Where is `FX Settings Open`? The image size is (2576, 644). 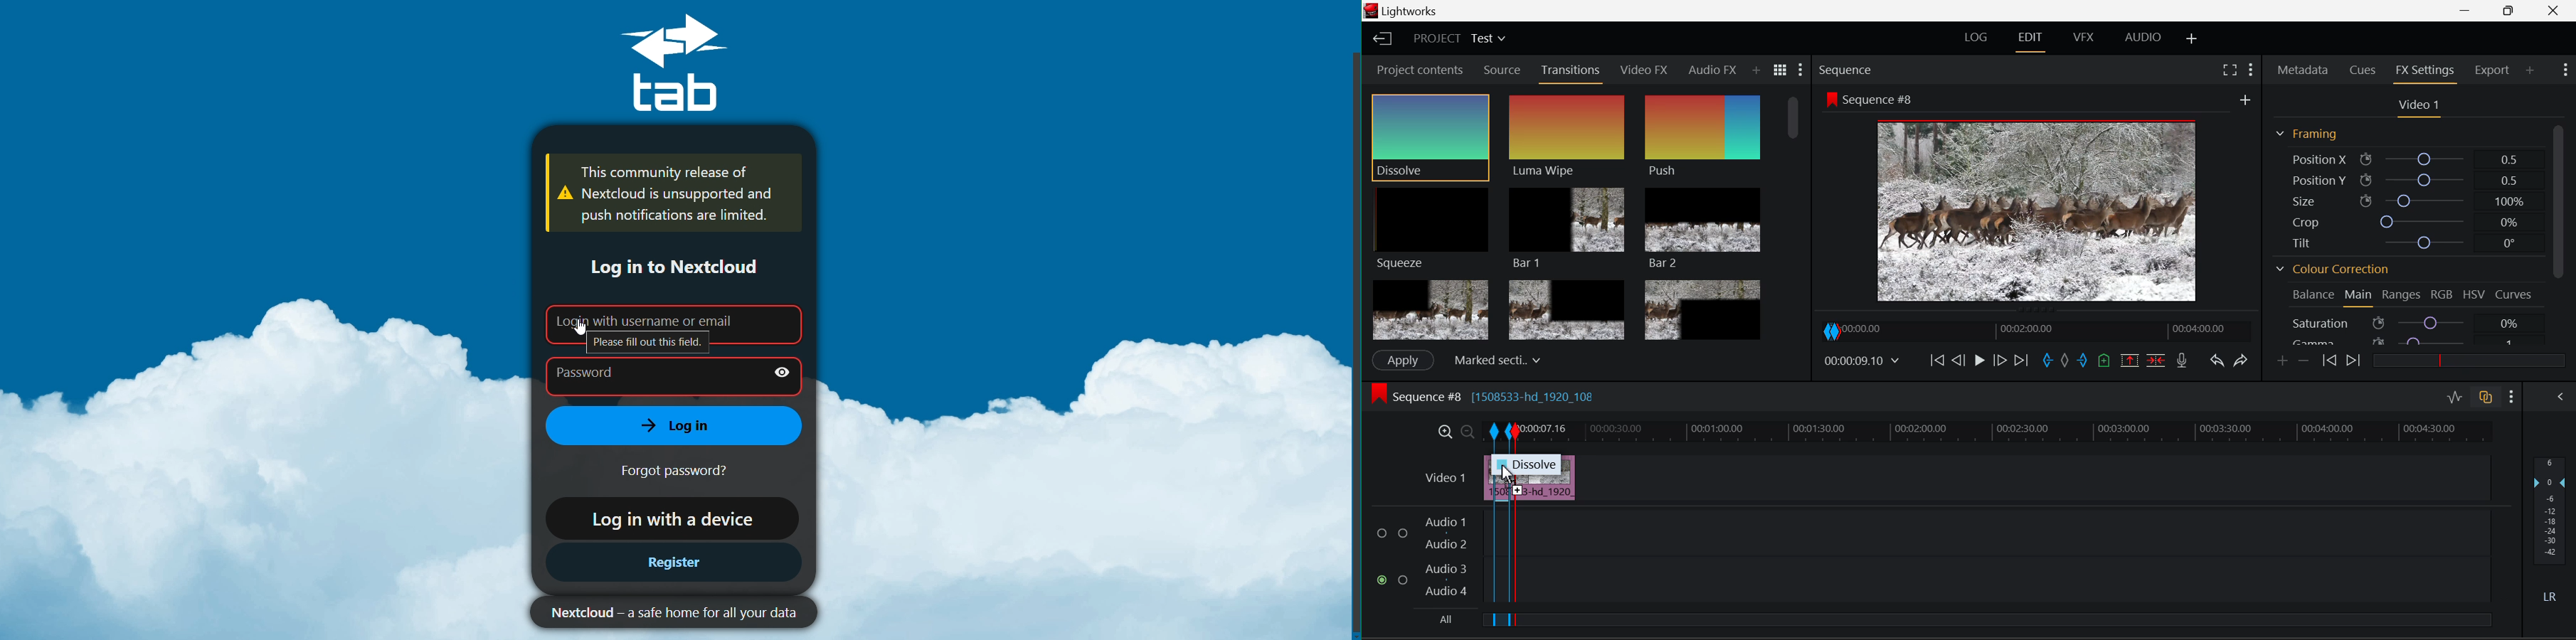
FX Settings Open is located at coordinates (2428, 71).